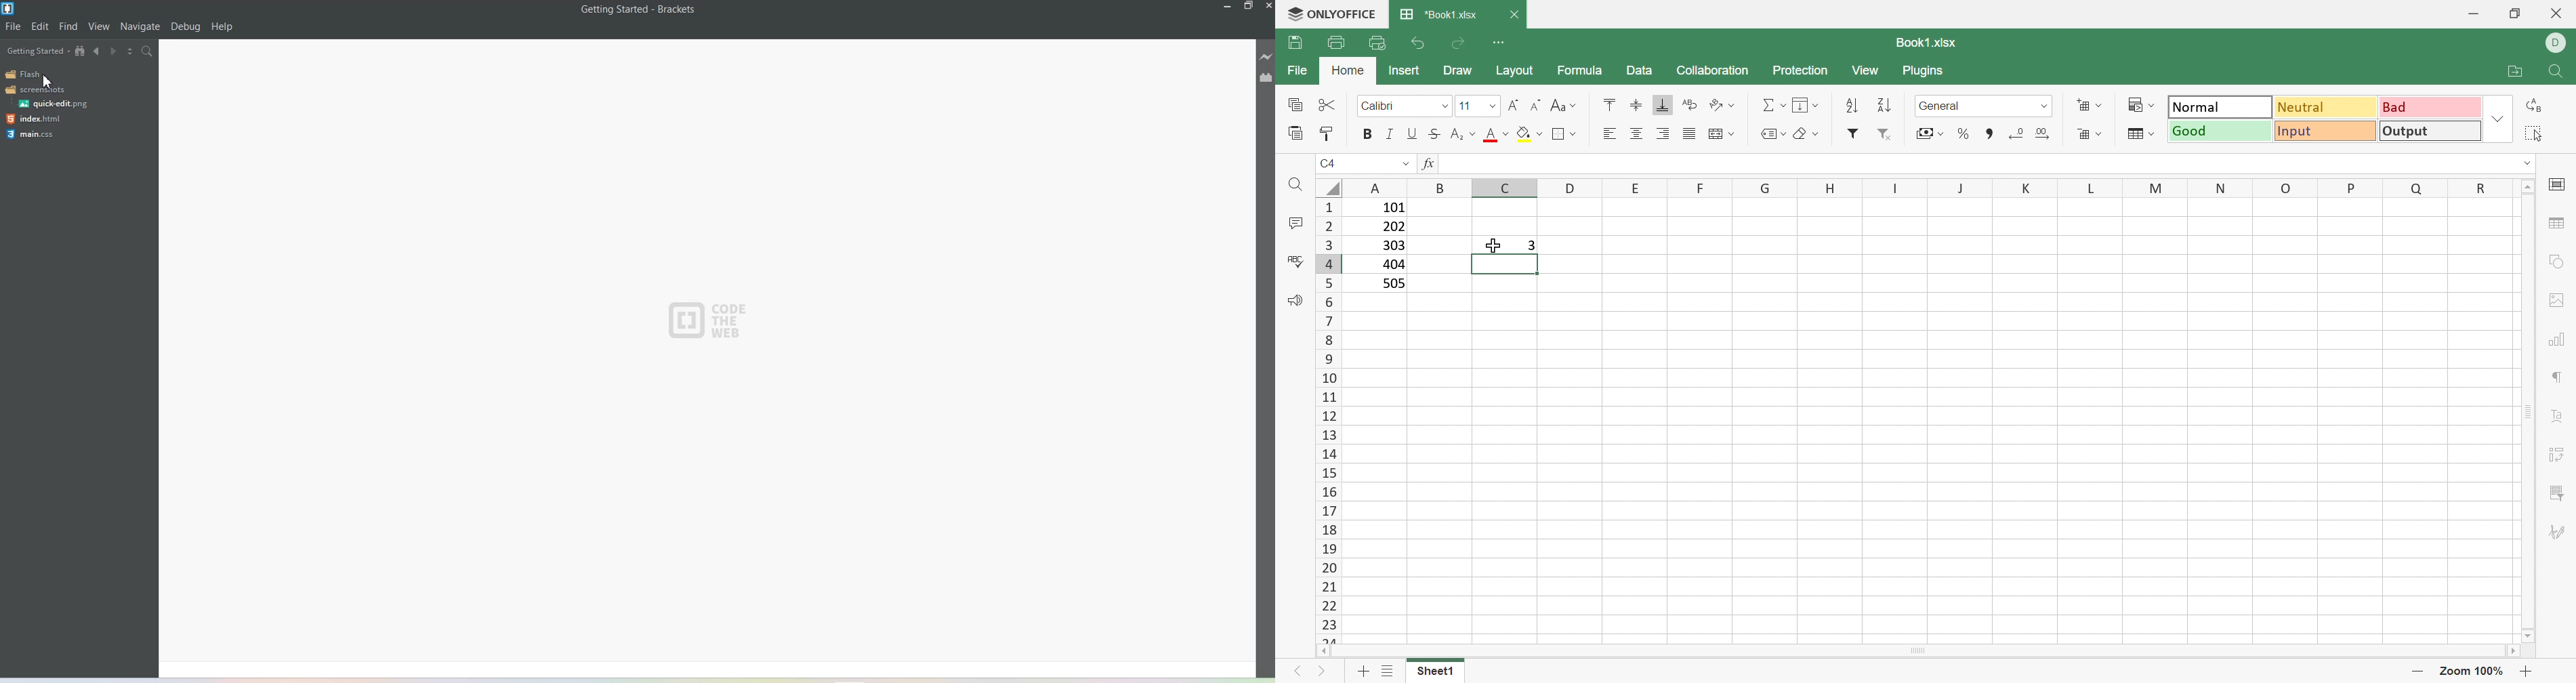 Image resolution: width=2576 pixels, height=700 pixels. I want to click on Align Top, so click(1606, 103).